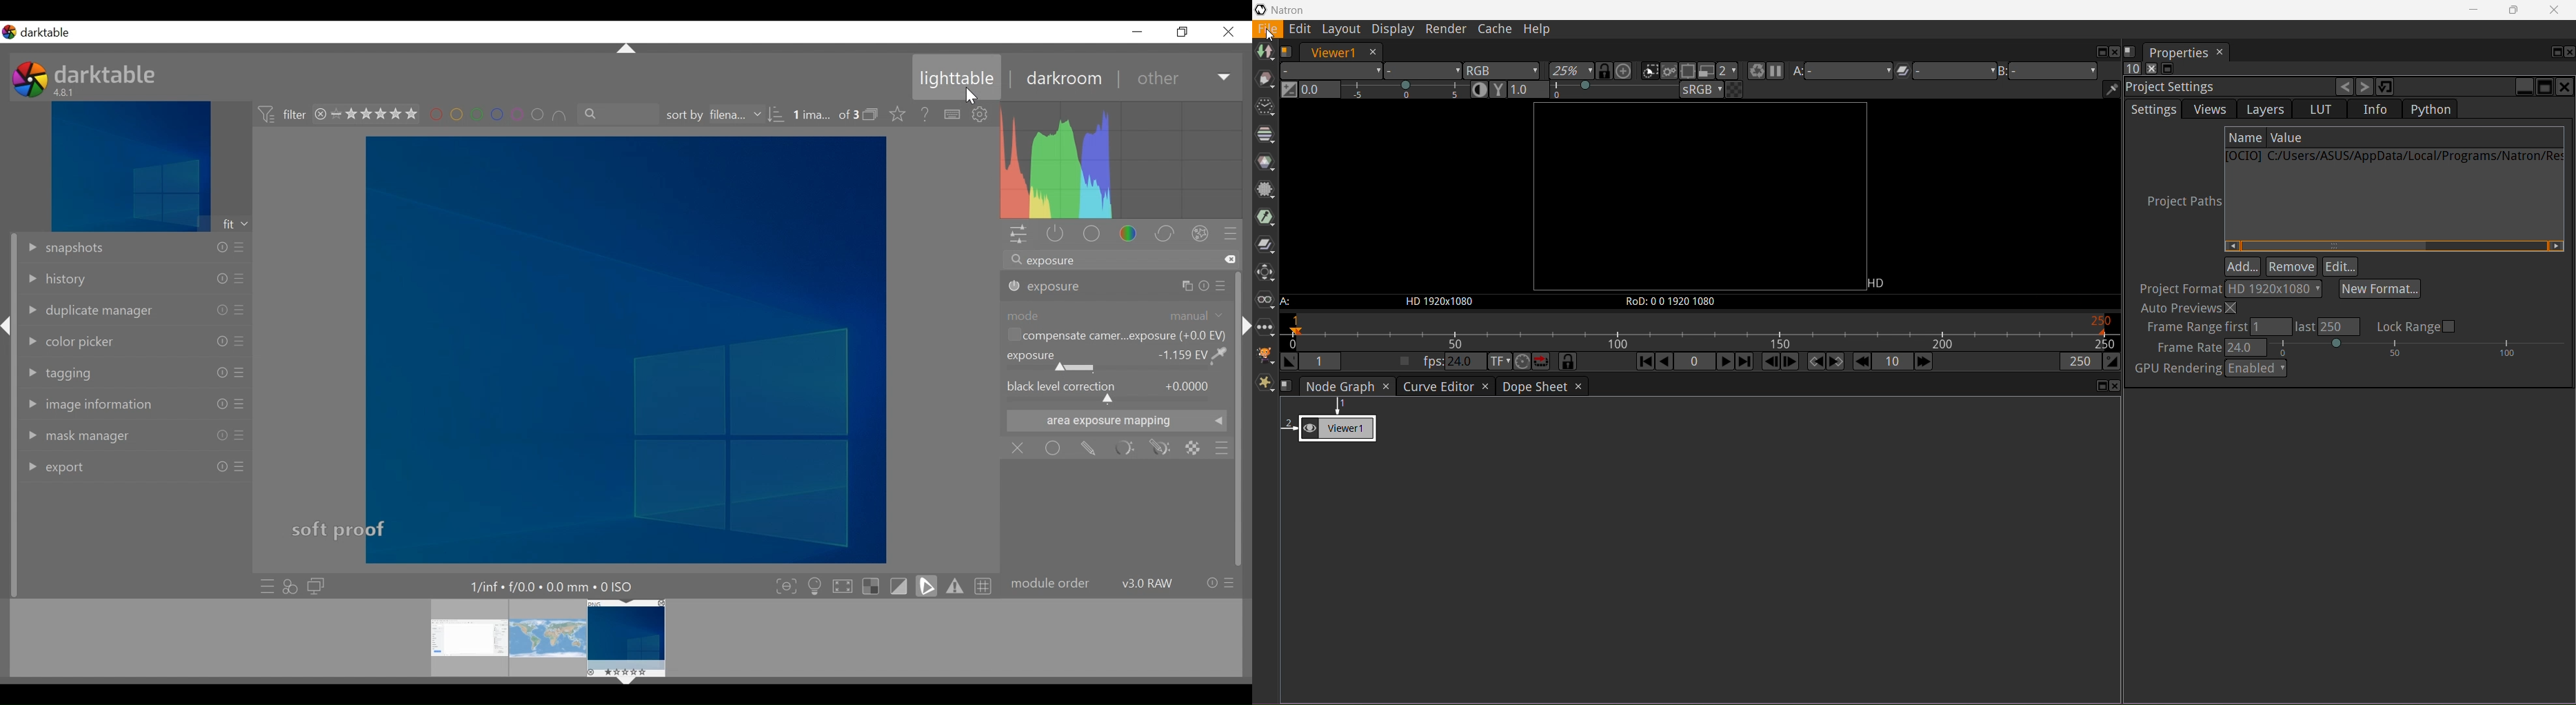 The image size is (2576, 728). What do you see at coordinates (241, 310) in the screenshot?
I see `presets` at bounding box center [241, 310].